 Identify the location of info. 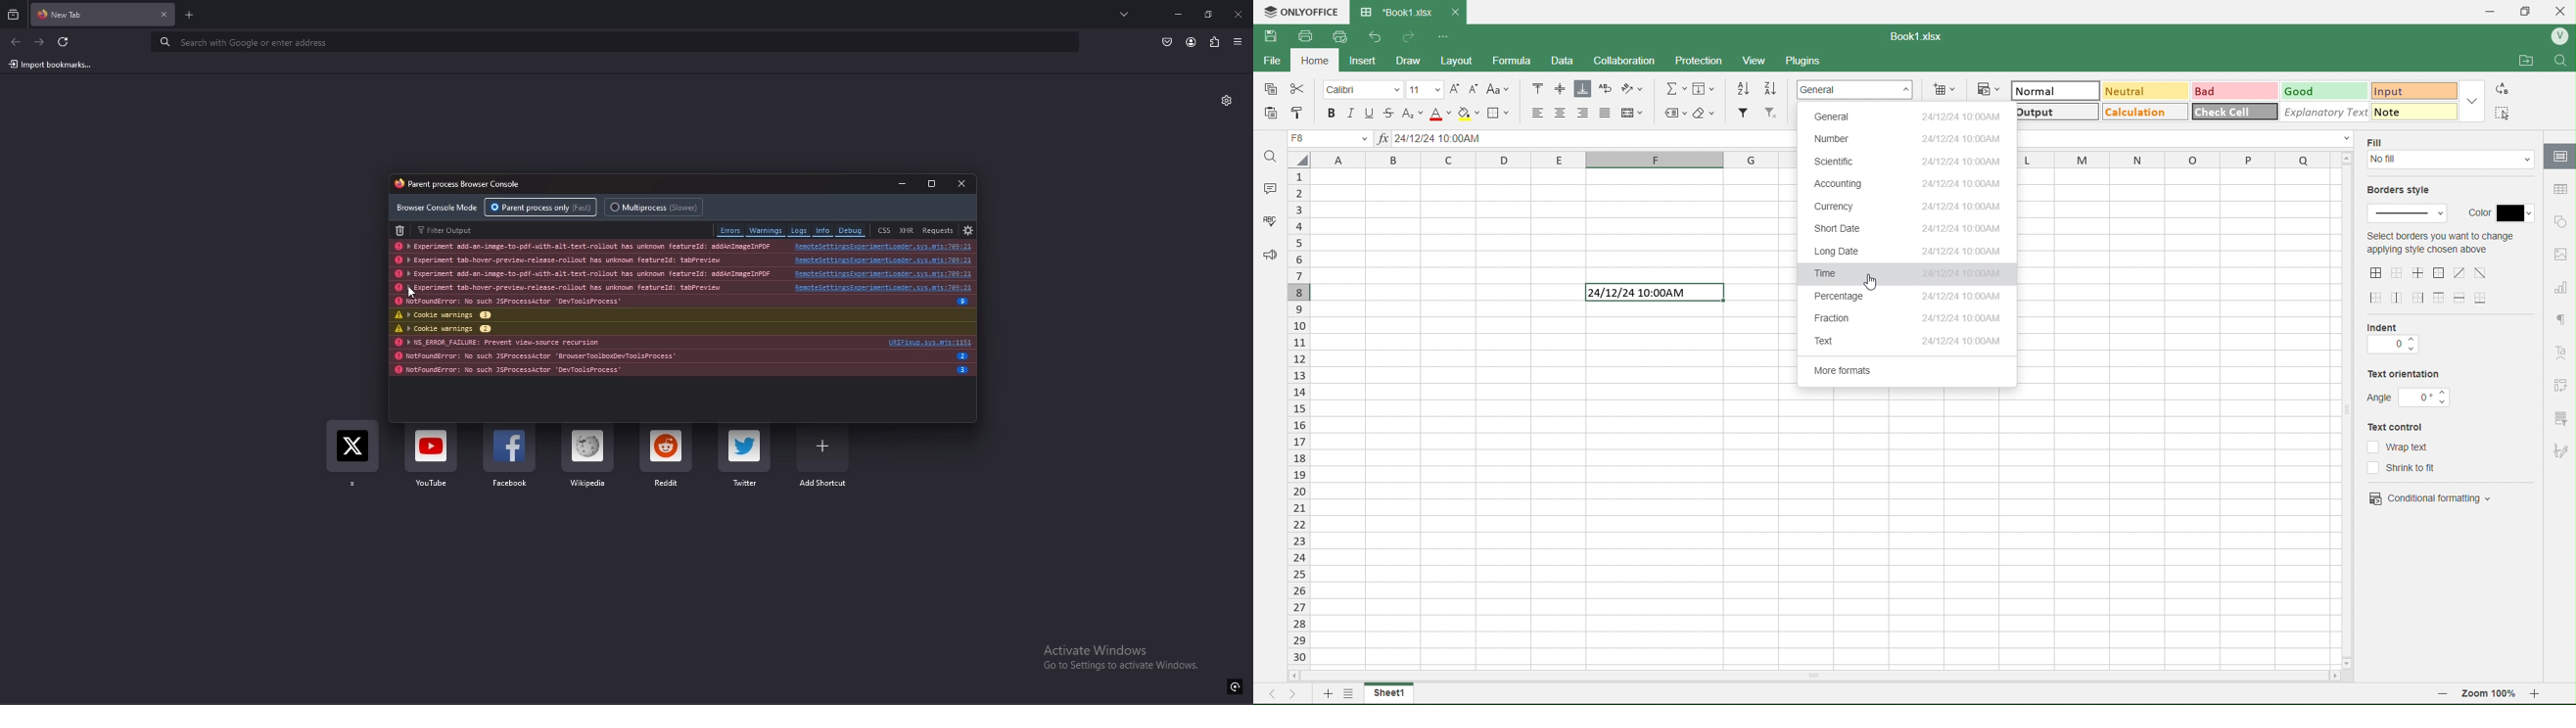
(961, 302).